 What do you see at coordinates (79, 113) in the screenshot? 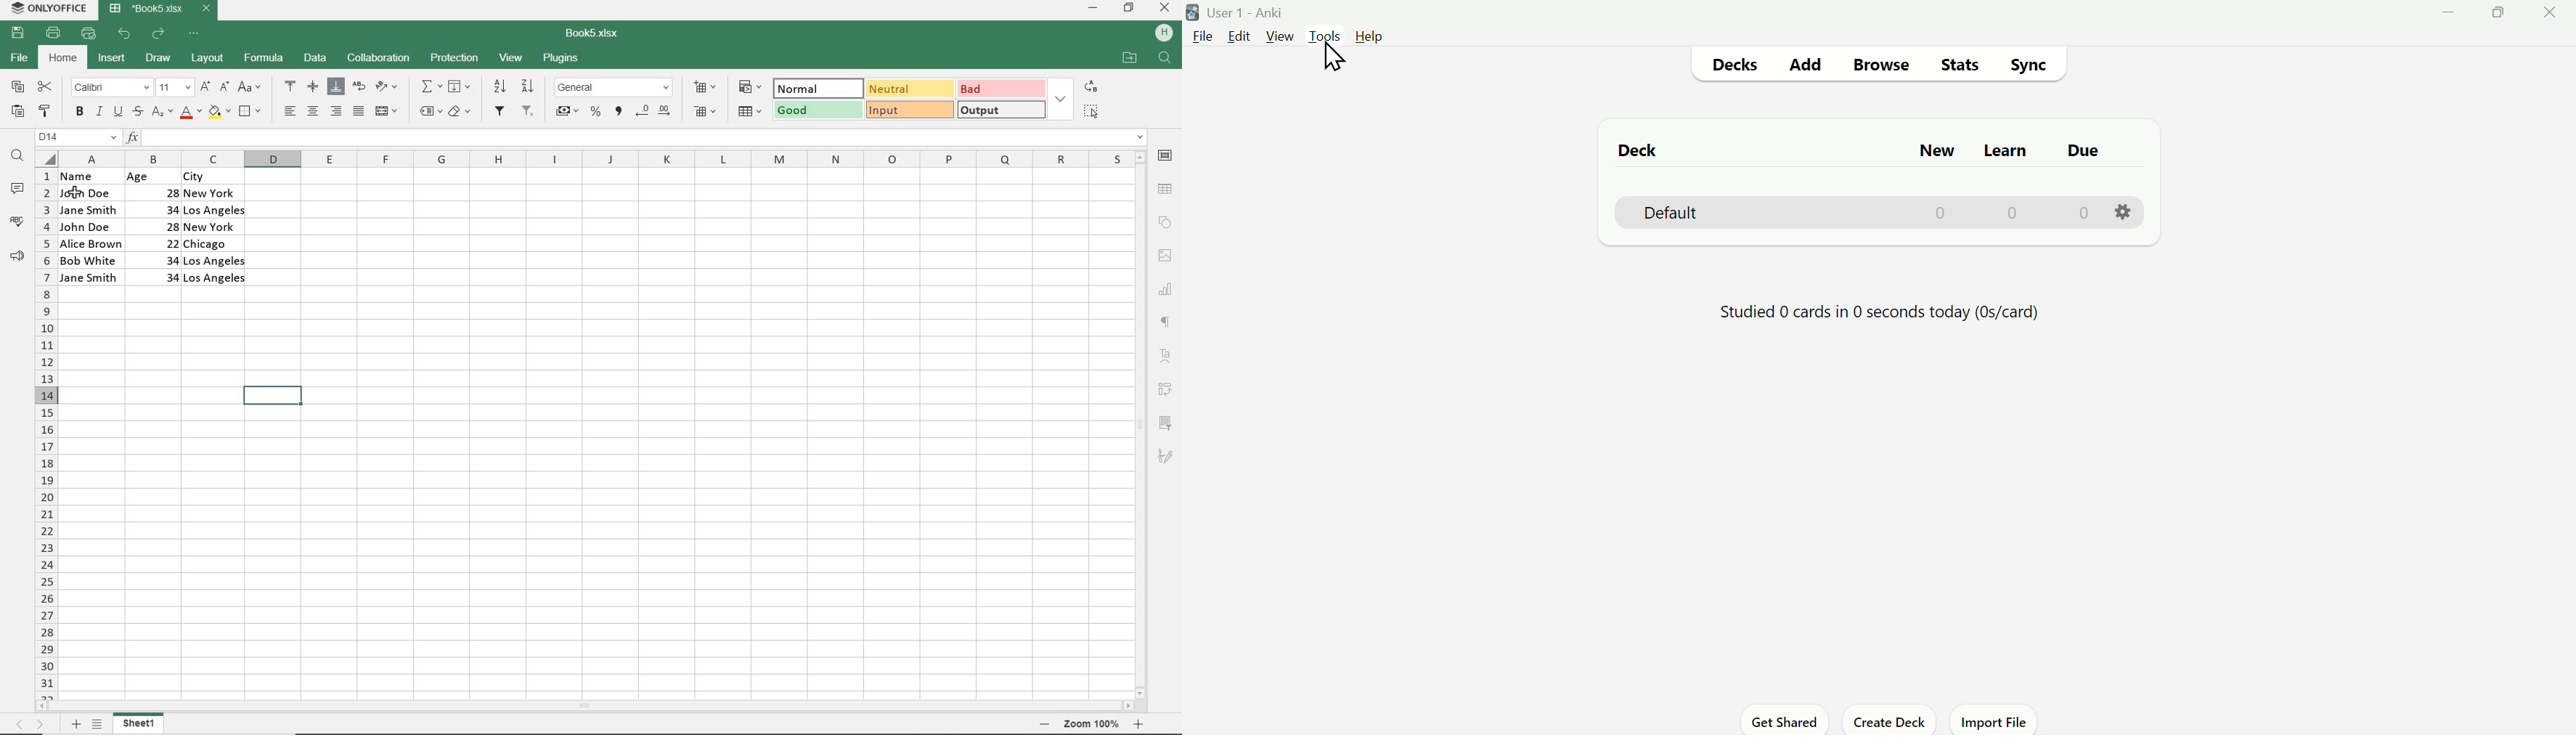
I see `BOLD` at bounding box center [79, 113].